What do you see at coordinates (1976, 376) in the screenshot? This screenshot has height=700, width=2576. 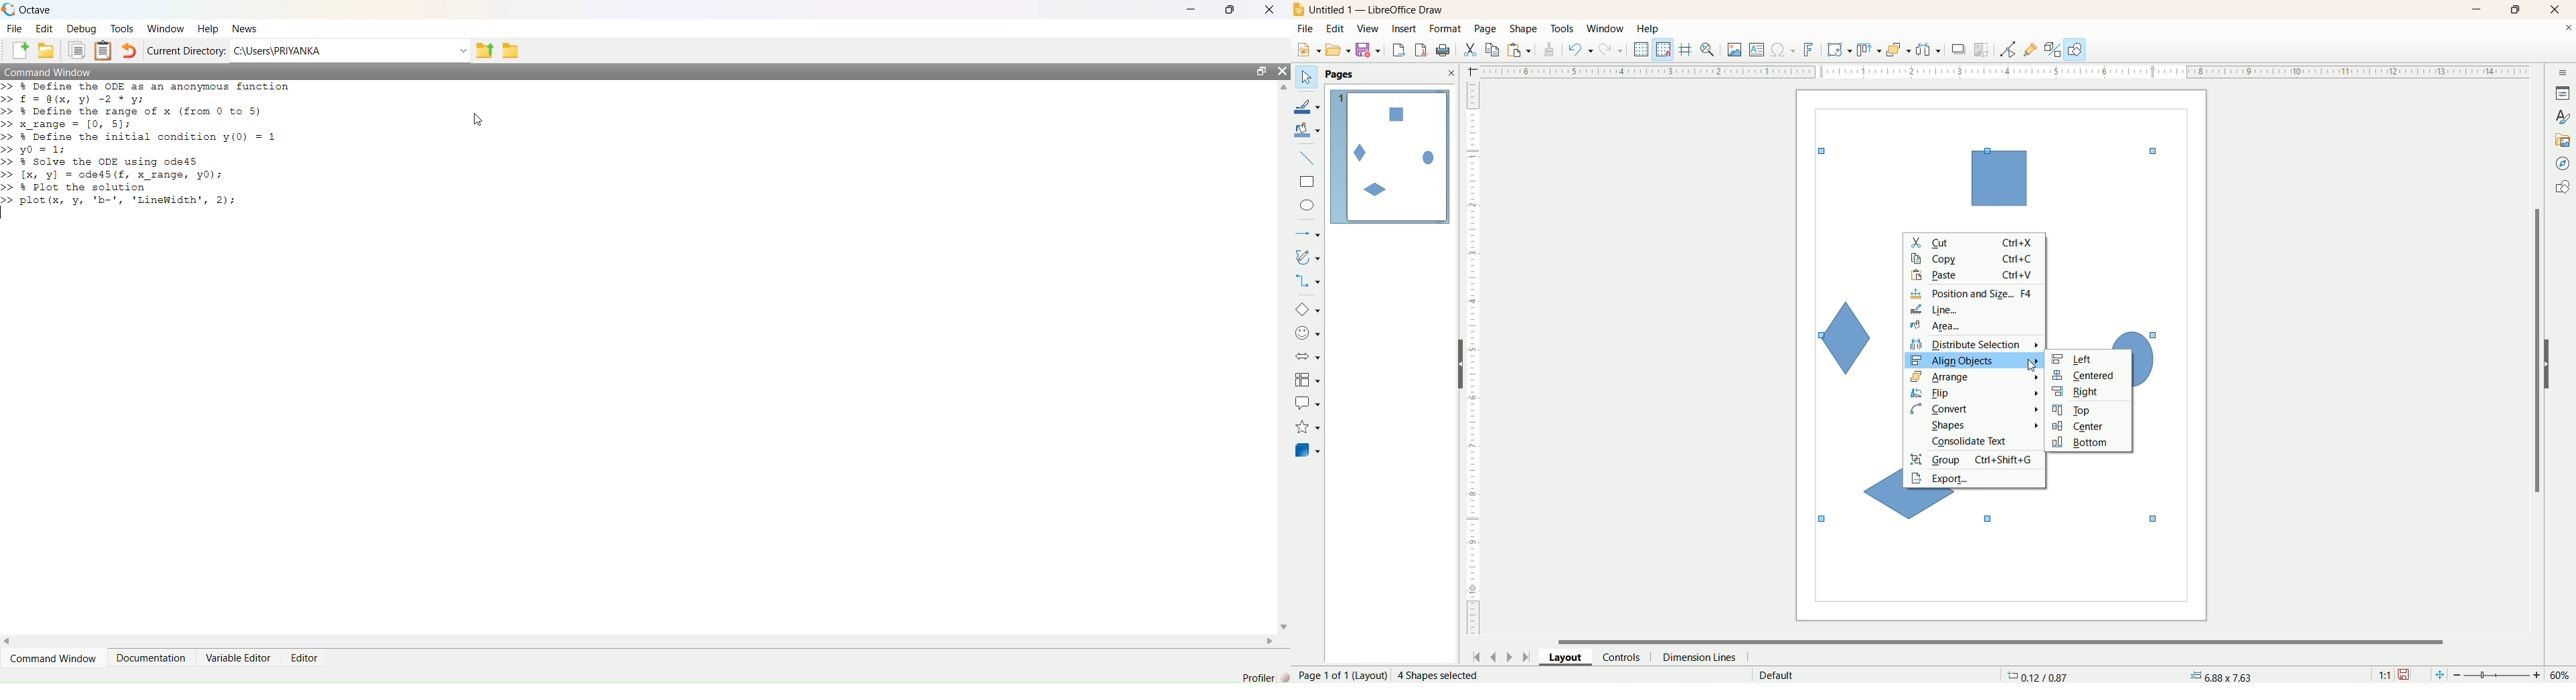 I see `arrange` at bounding box center [1976, 376].